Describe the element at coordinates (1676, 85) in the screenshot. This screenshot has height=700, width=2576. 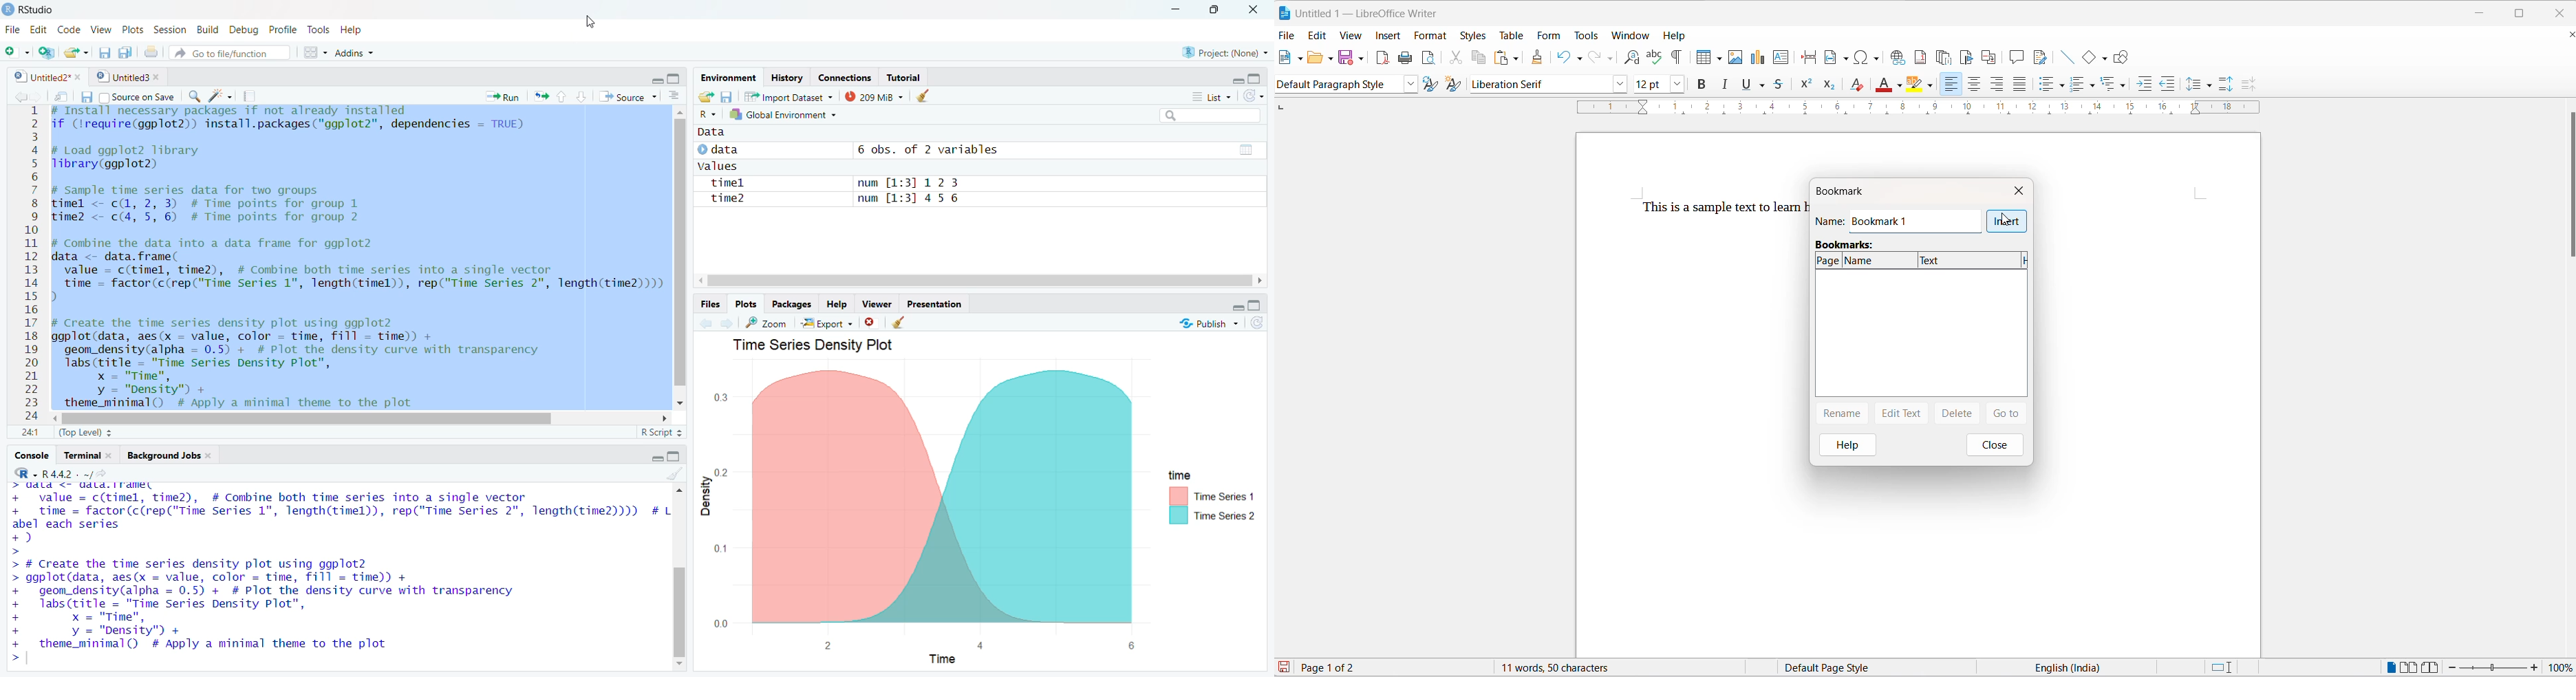
I see `font size options` at that location.